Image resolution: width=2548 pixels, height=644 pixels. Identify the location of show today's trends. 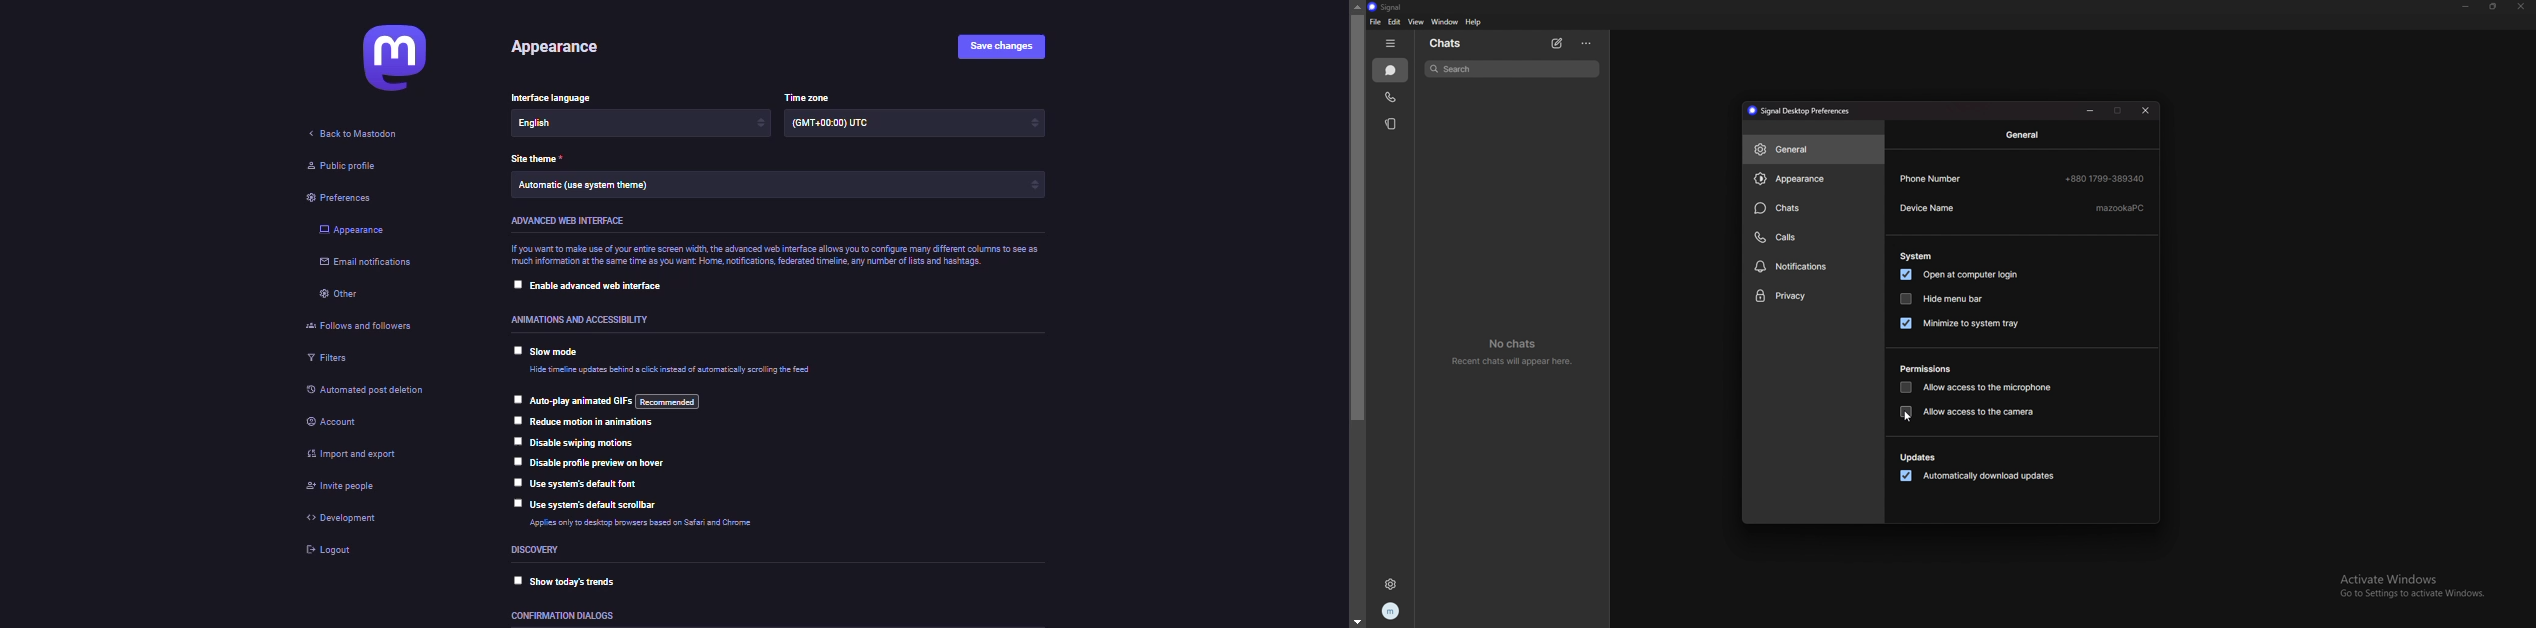
(588, 580).